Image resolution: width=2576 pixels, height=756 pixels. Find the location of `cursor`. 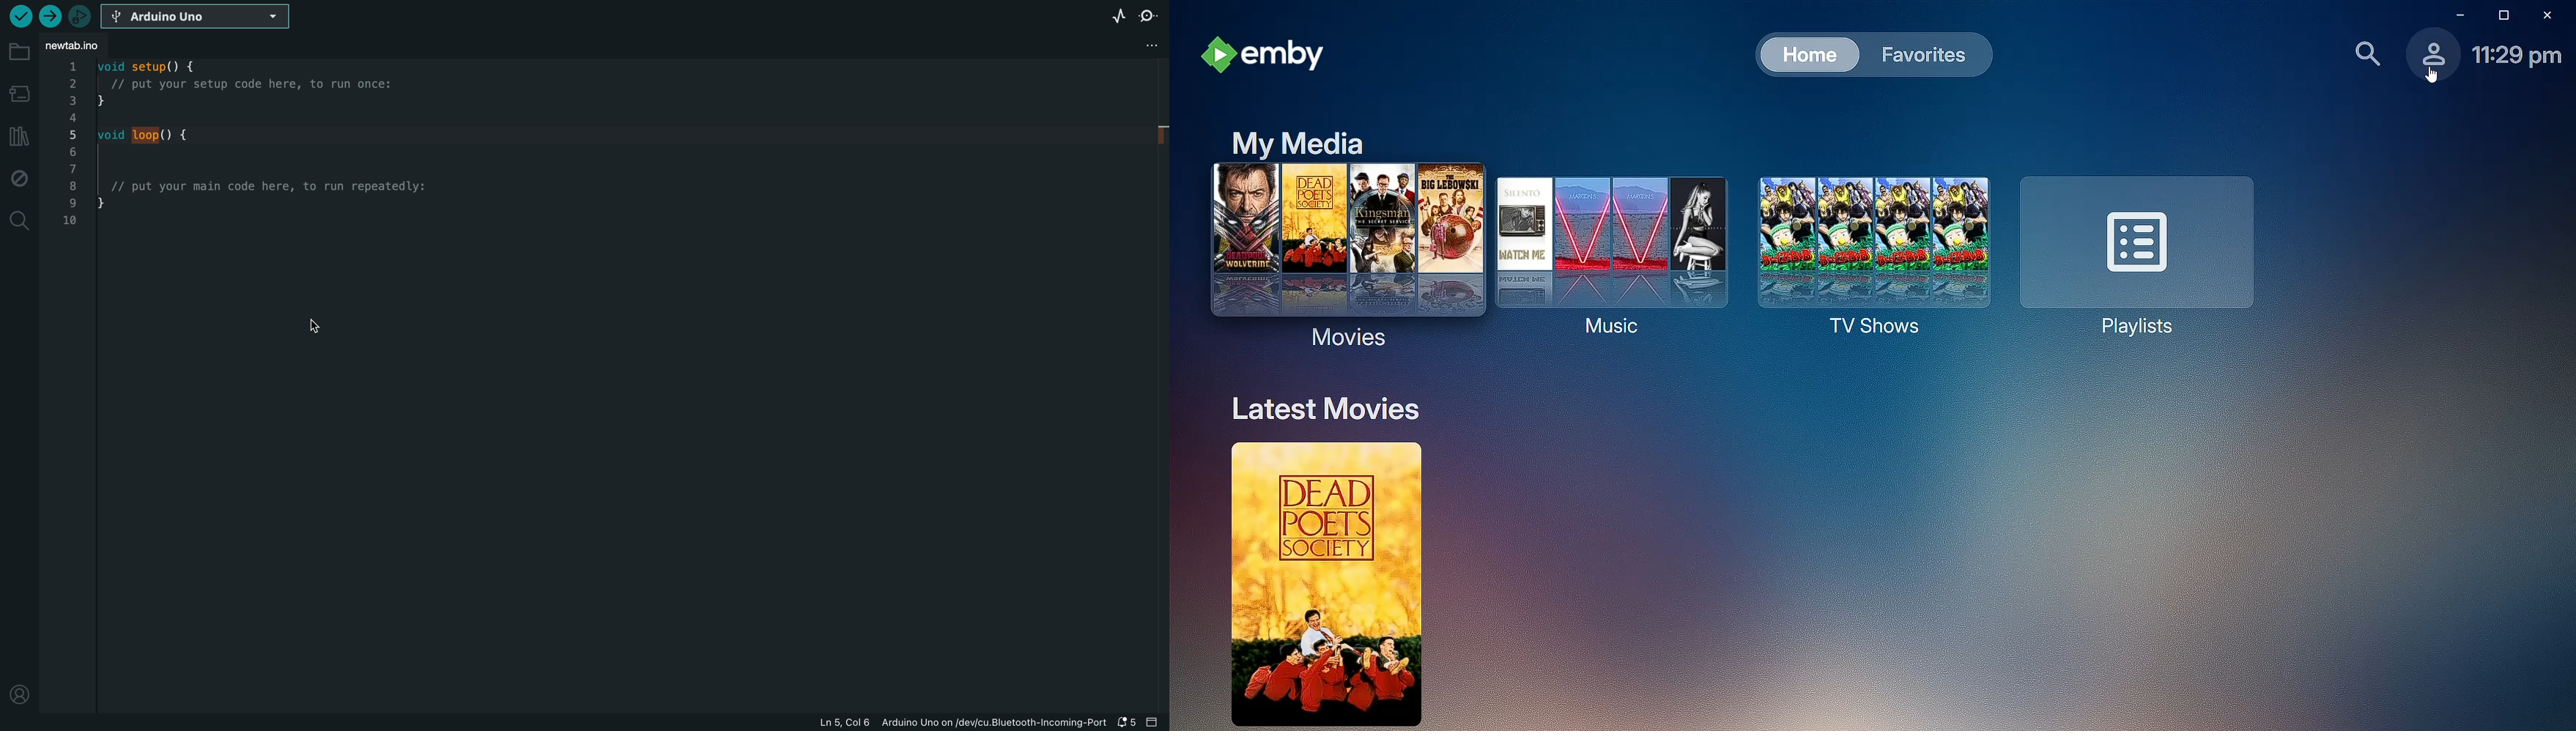

cursor is located at coordinates (2430, 75).